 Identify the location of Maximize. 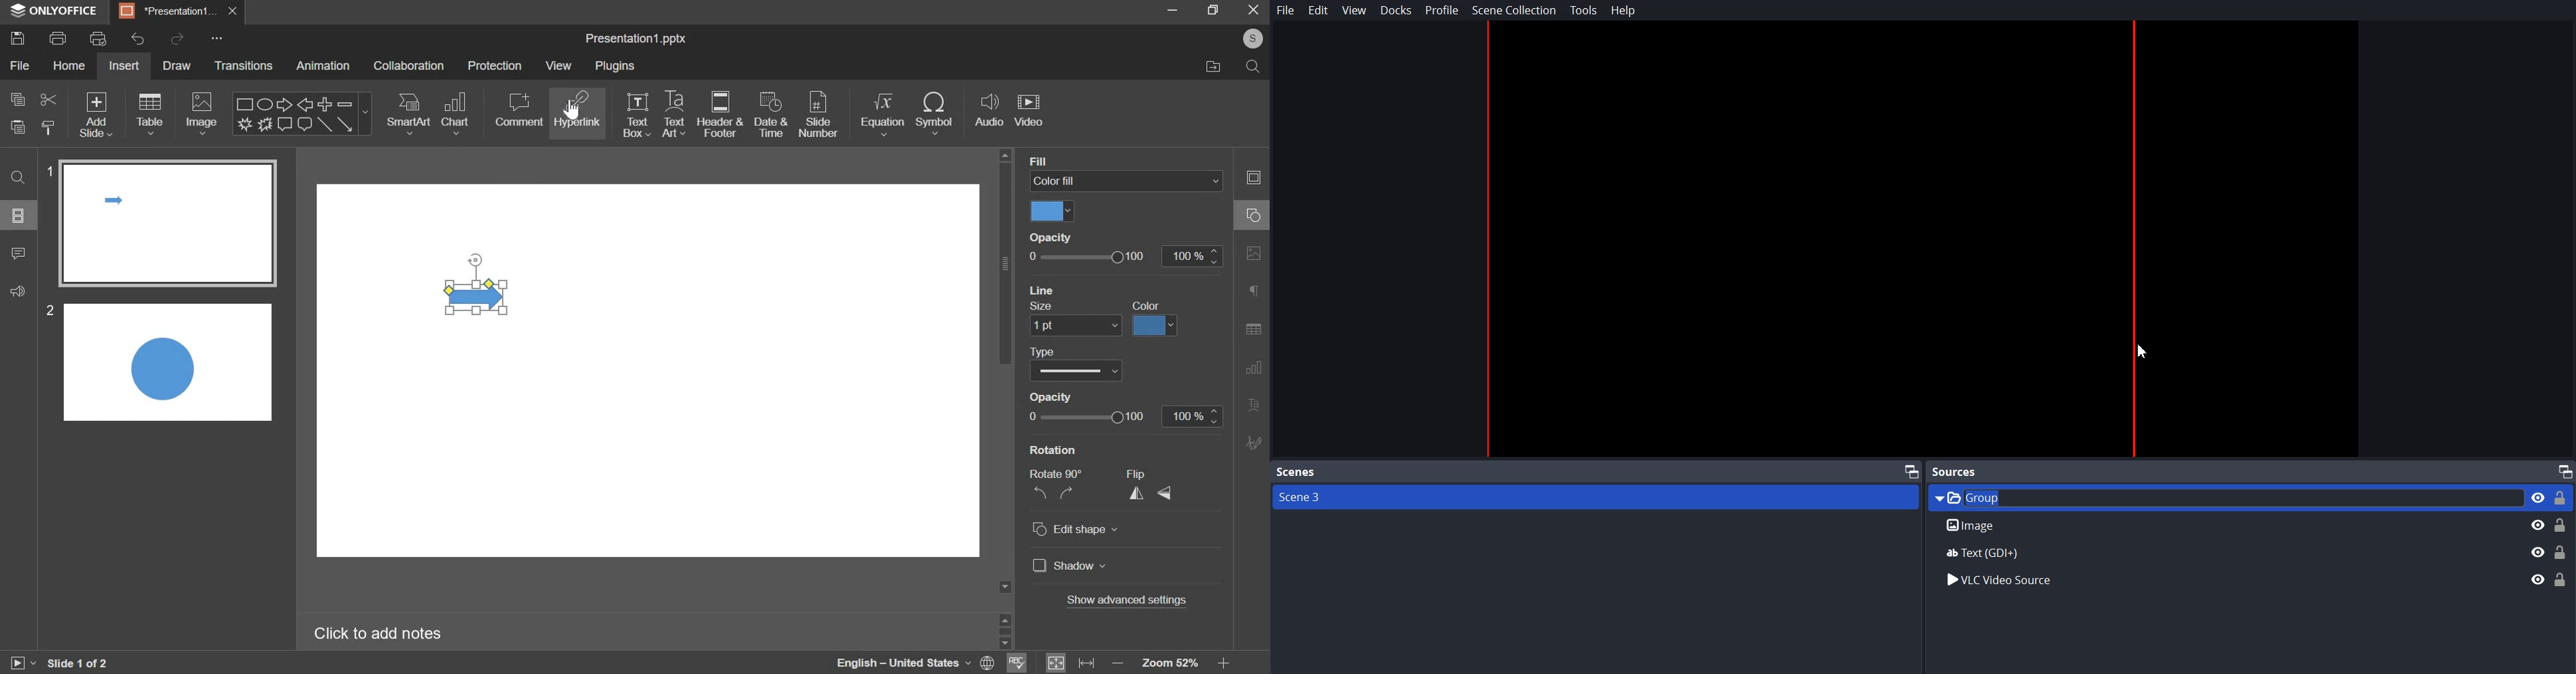
(1912, 470).